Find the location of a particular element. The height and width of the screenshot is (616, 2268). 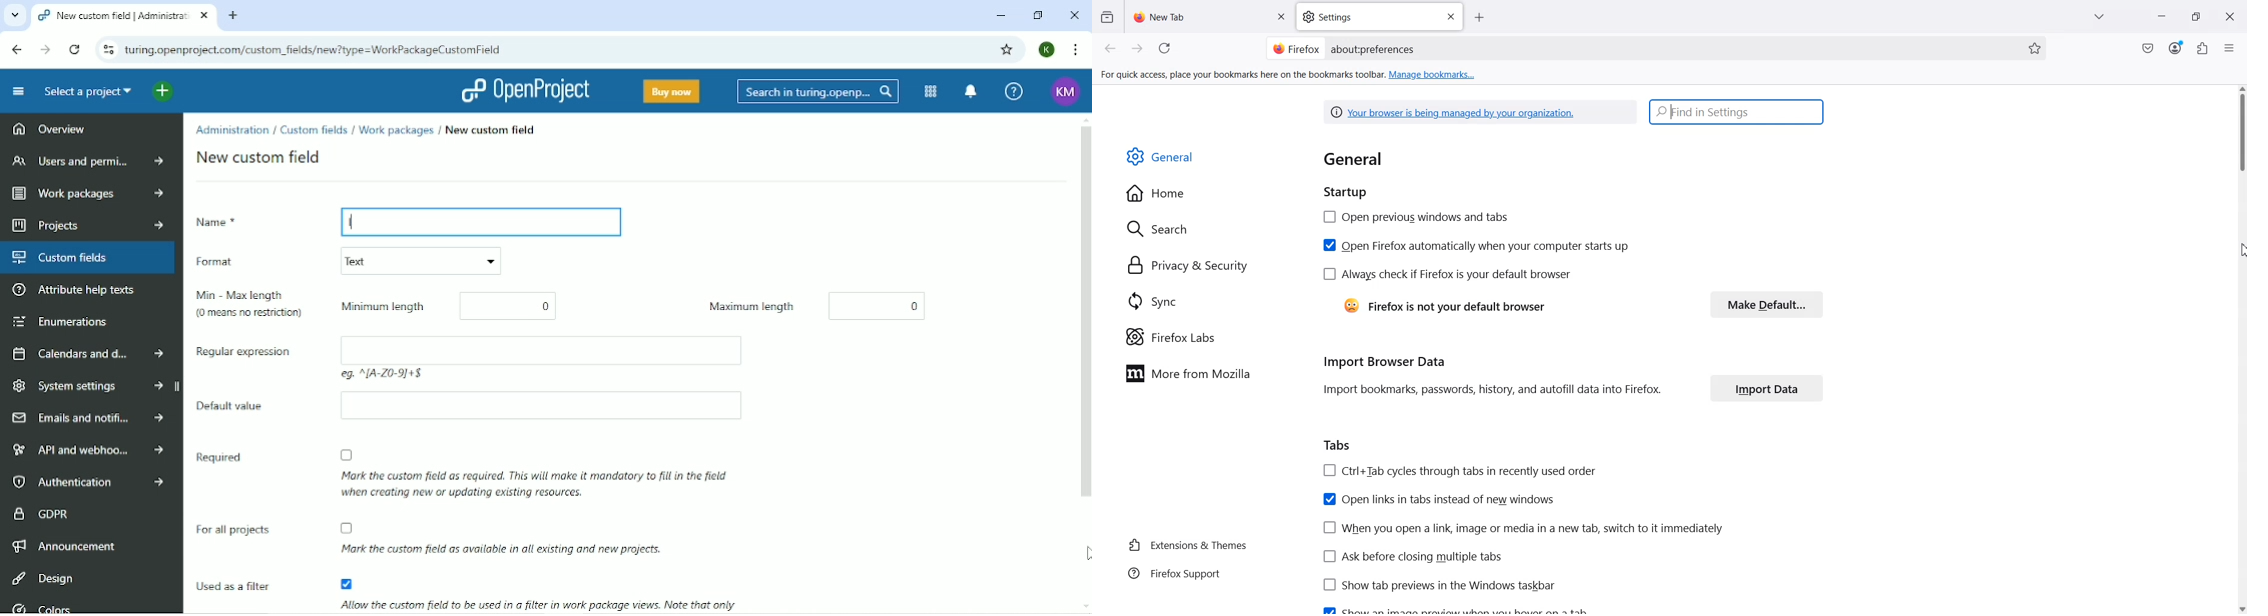

Q Search is located at coordinates (1163, 228).